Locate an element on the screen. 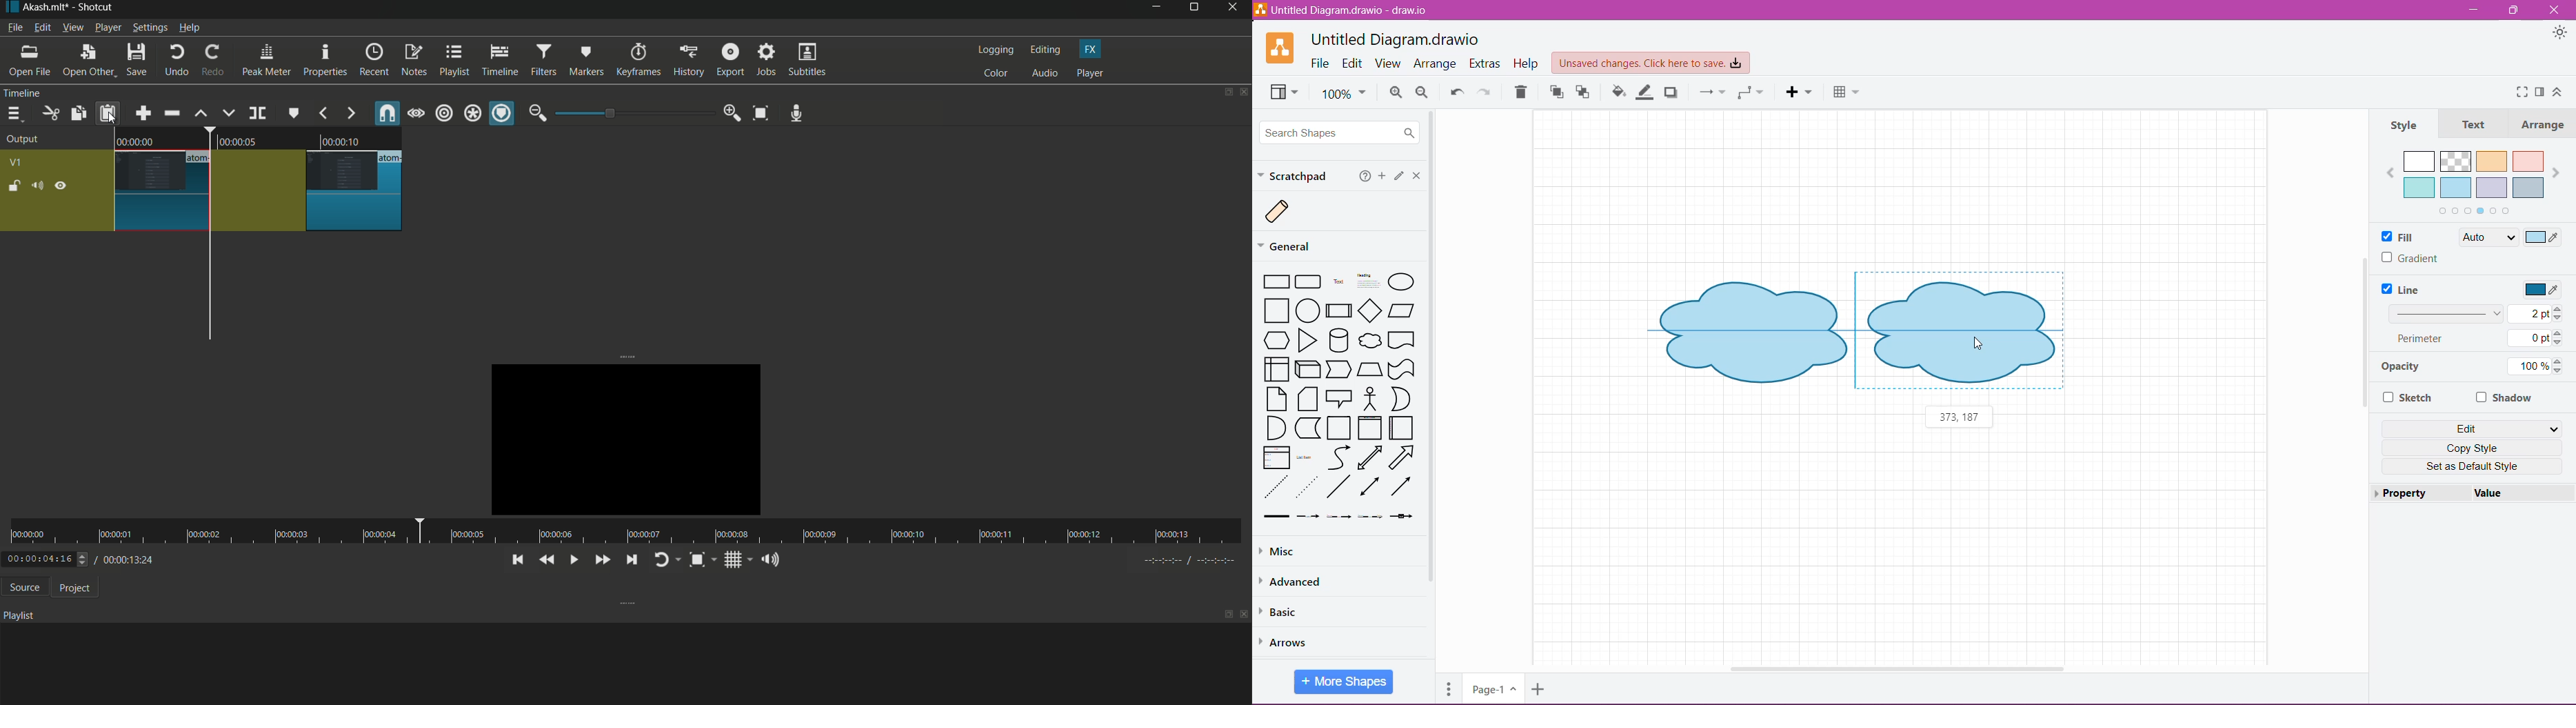 The height and width of the screenshot is (728, 2576). toggle zoom is located at coordinates (702, 559).